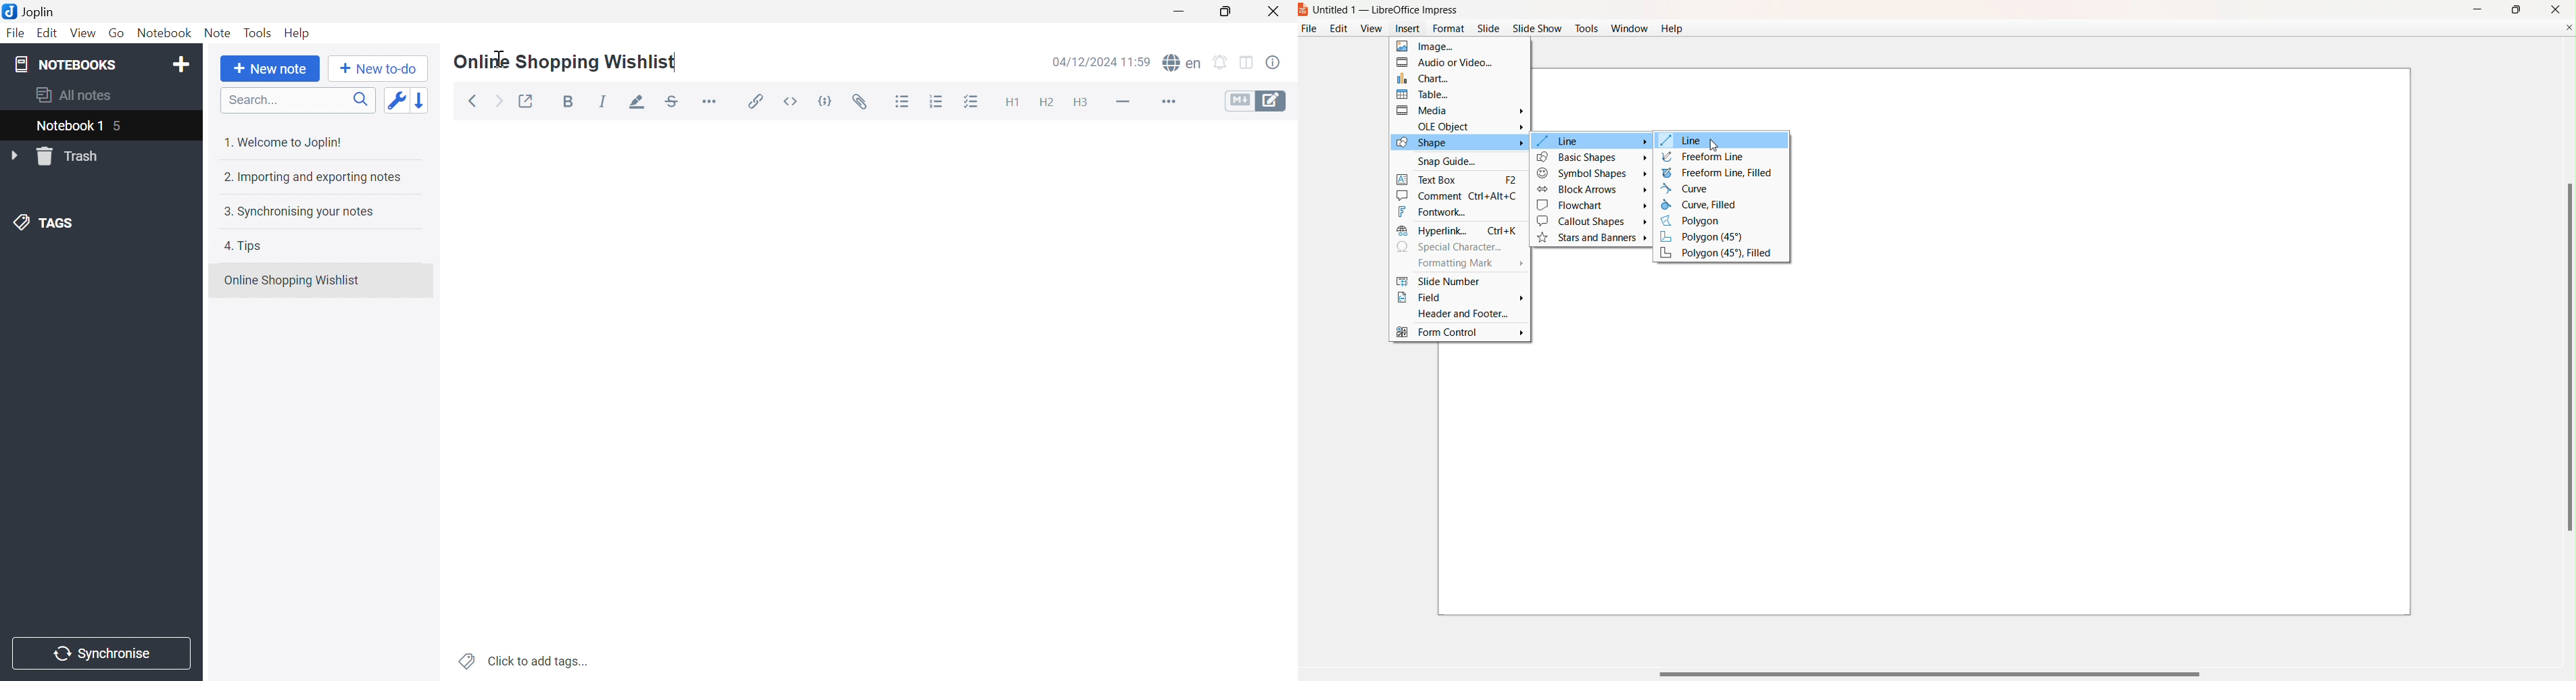 The image size is (2576, 700). What do you see at coordinates (501, 102) in the screenshot?
I see `Forward` at bounding box center [501, 102].